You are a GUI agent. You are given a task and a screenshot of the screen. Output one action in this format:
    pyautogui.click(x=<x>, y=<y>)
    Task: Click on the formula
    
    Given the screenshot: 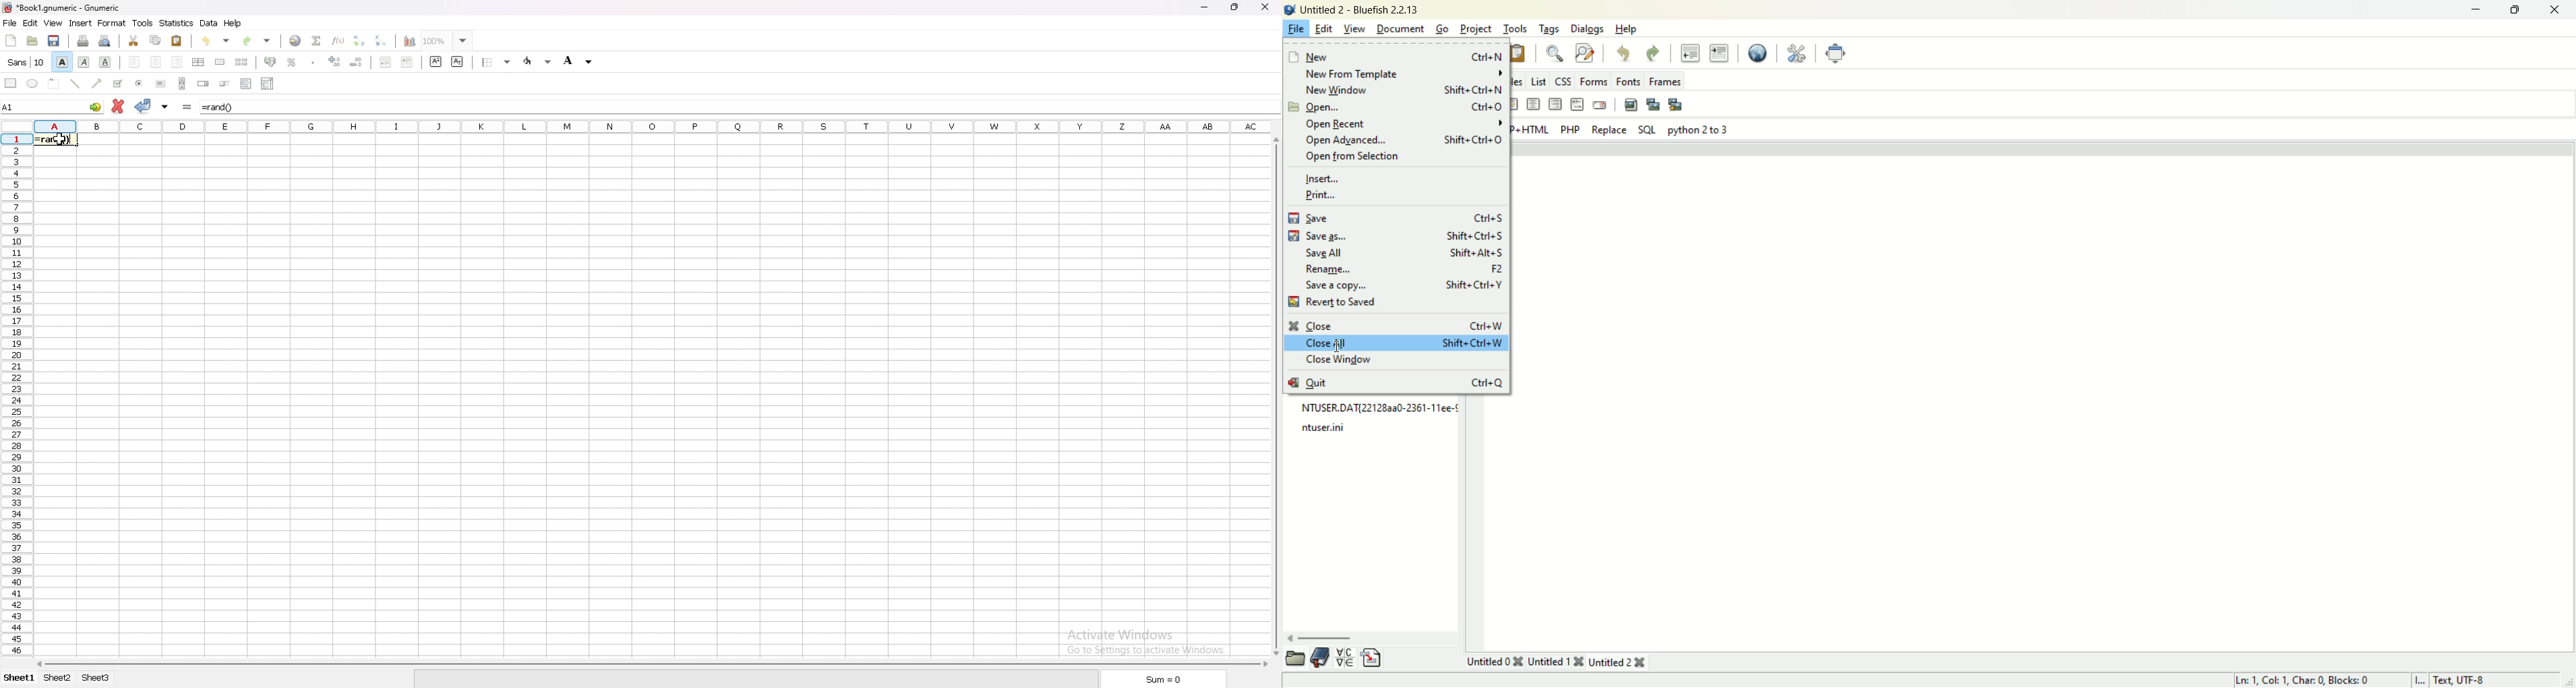 What is the action you would take?
    pyautogui.click(x=218, y=108)
    